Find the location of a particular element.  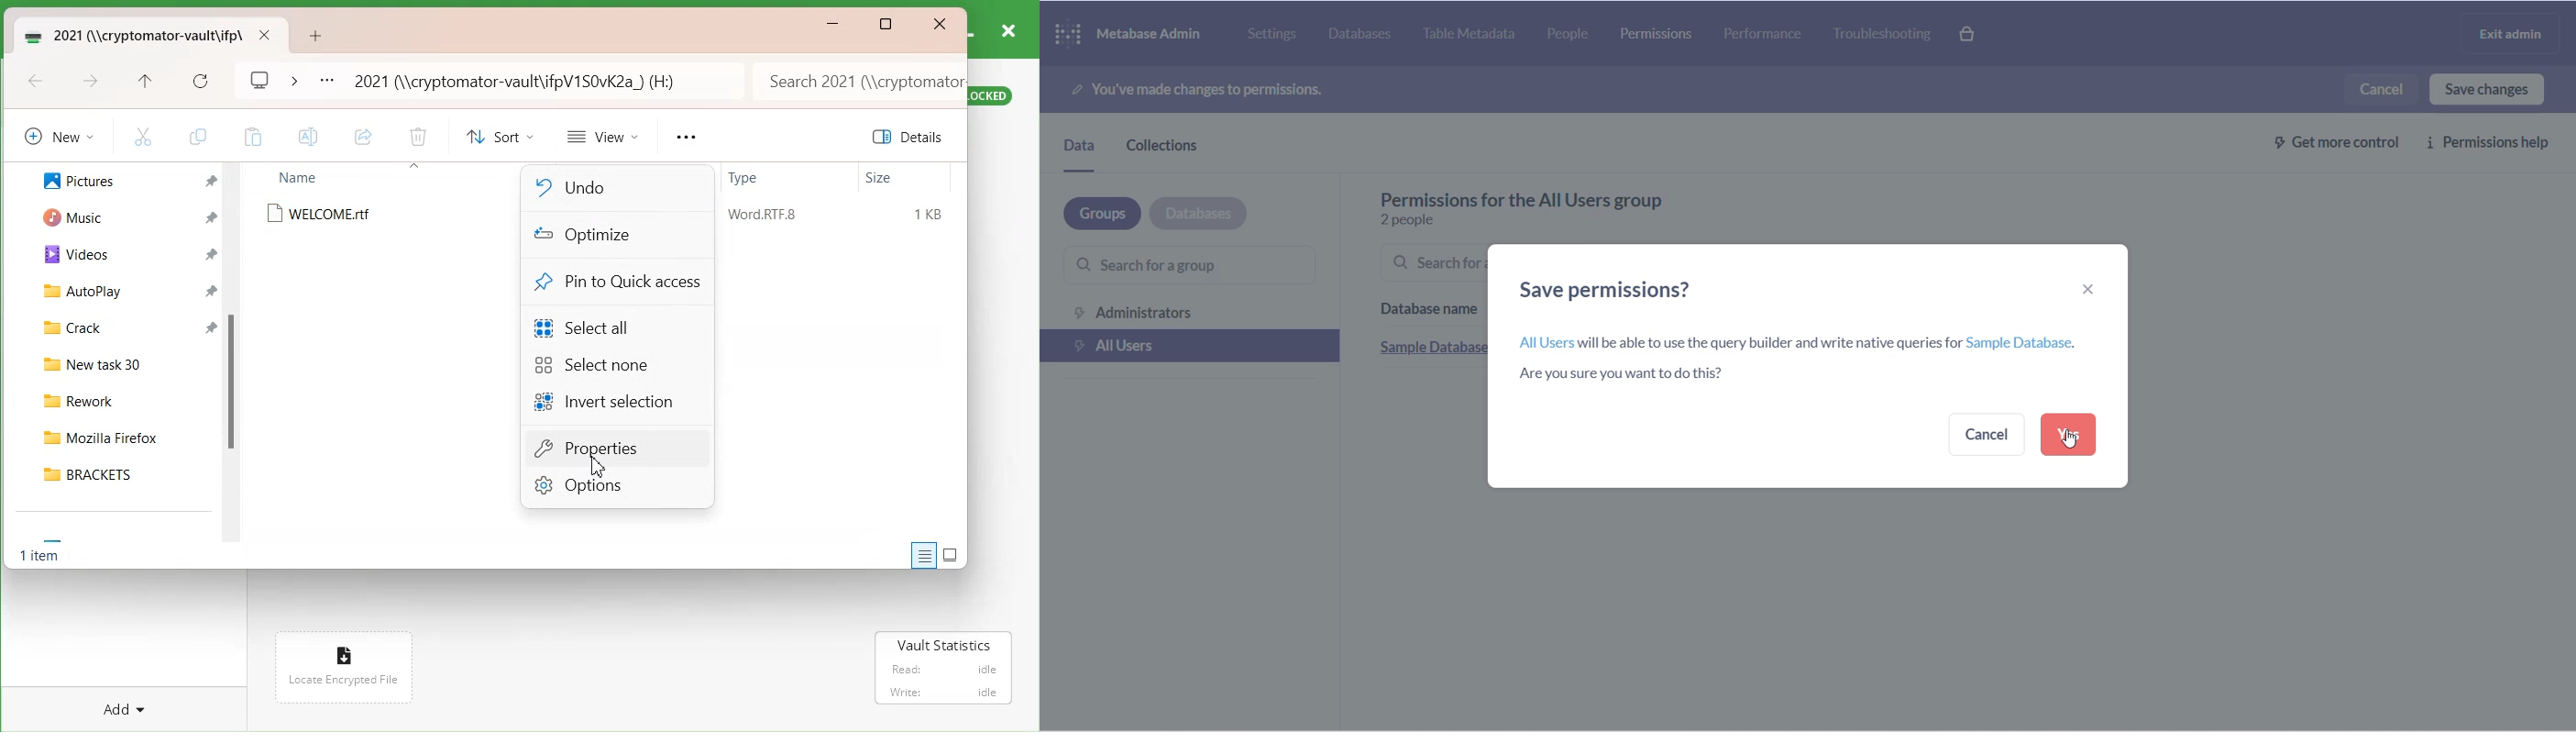

Pin a file is located at coordinates (212, 290).